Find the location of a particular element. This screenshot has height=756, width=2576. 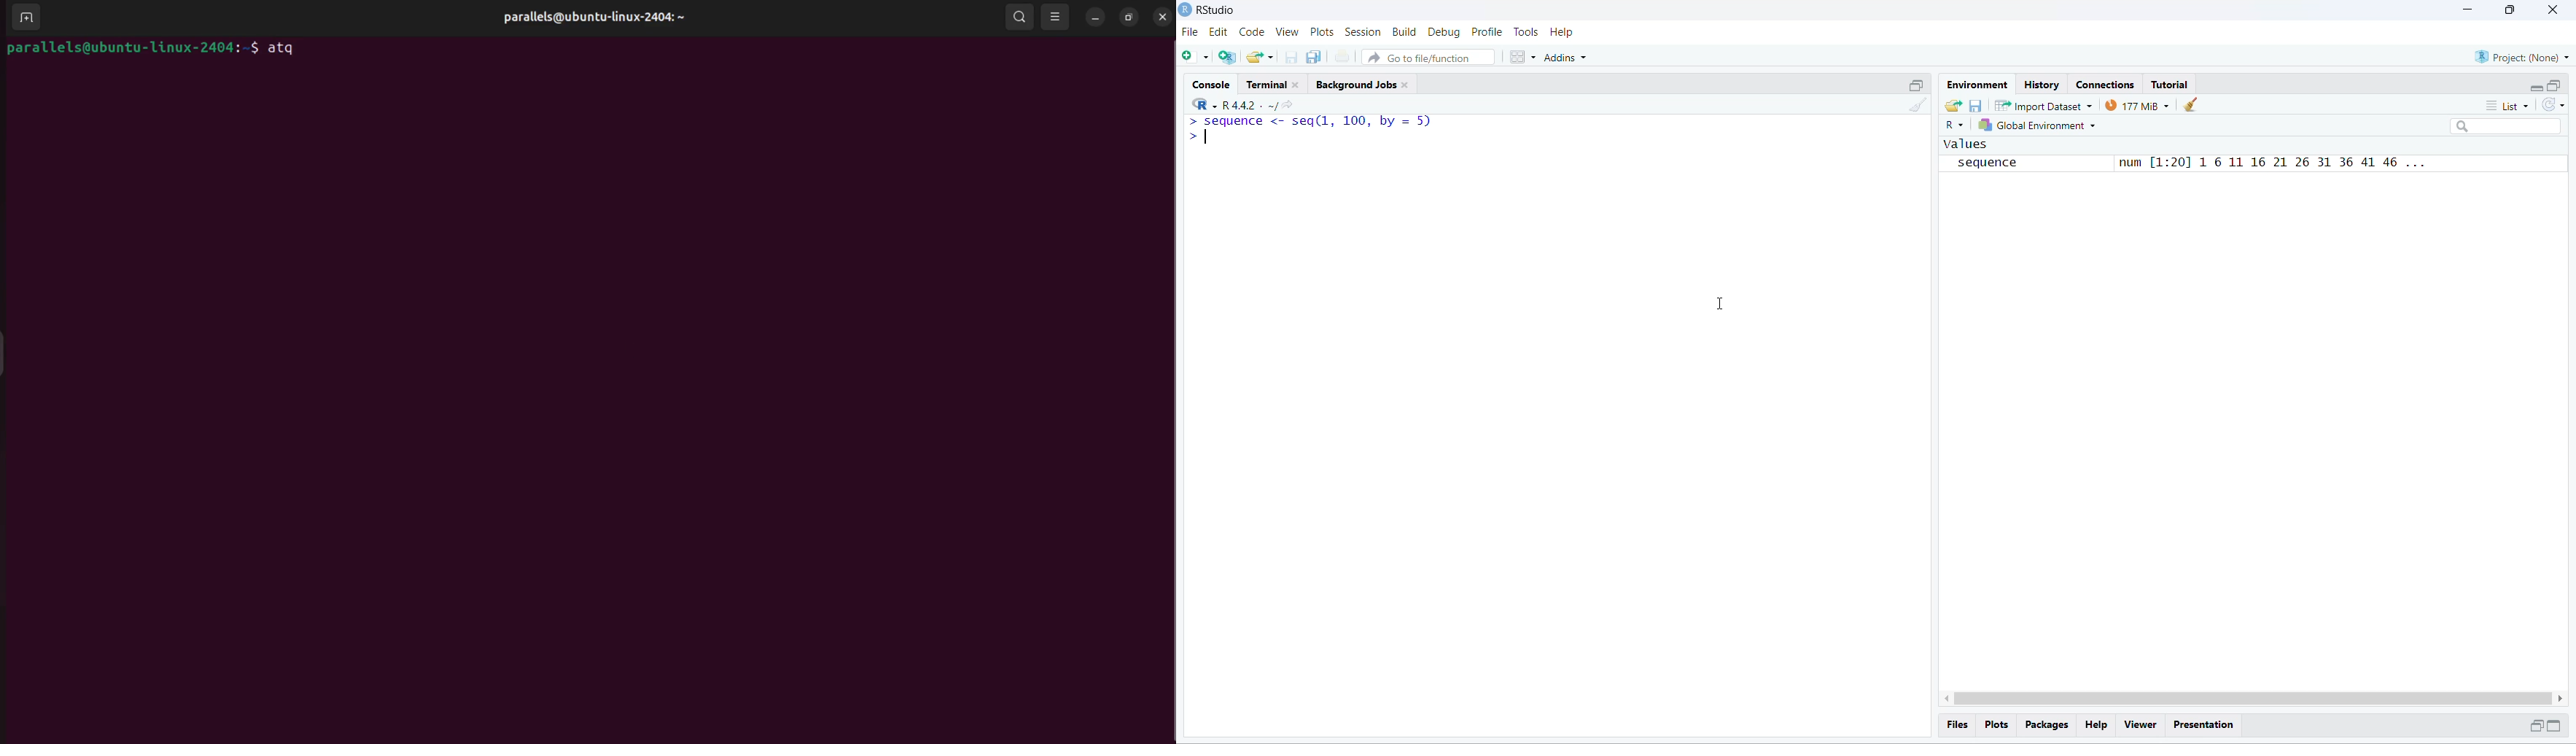

History  is located at coordinates (2042, 85).